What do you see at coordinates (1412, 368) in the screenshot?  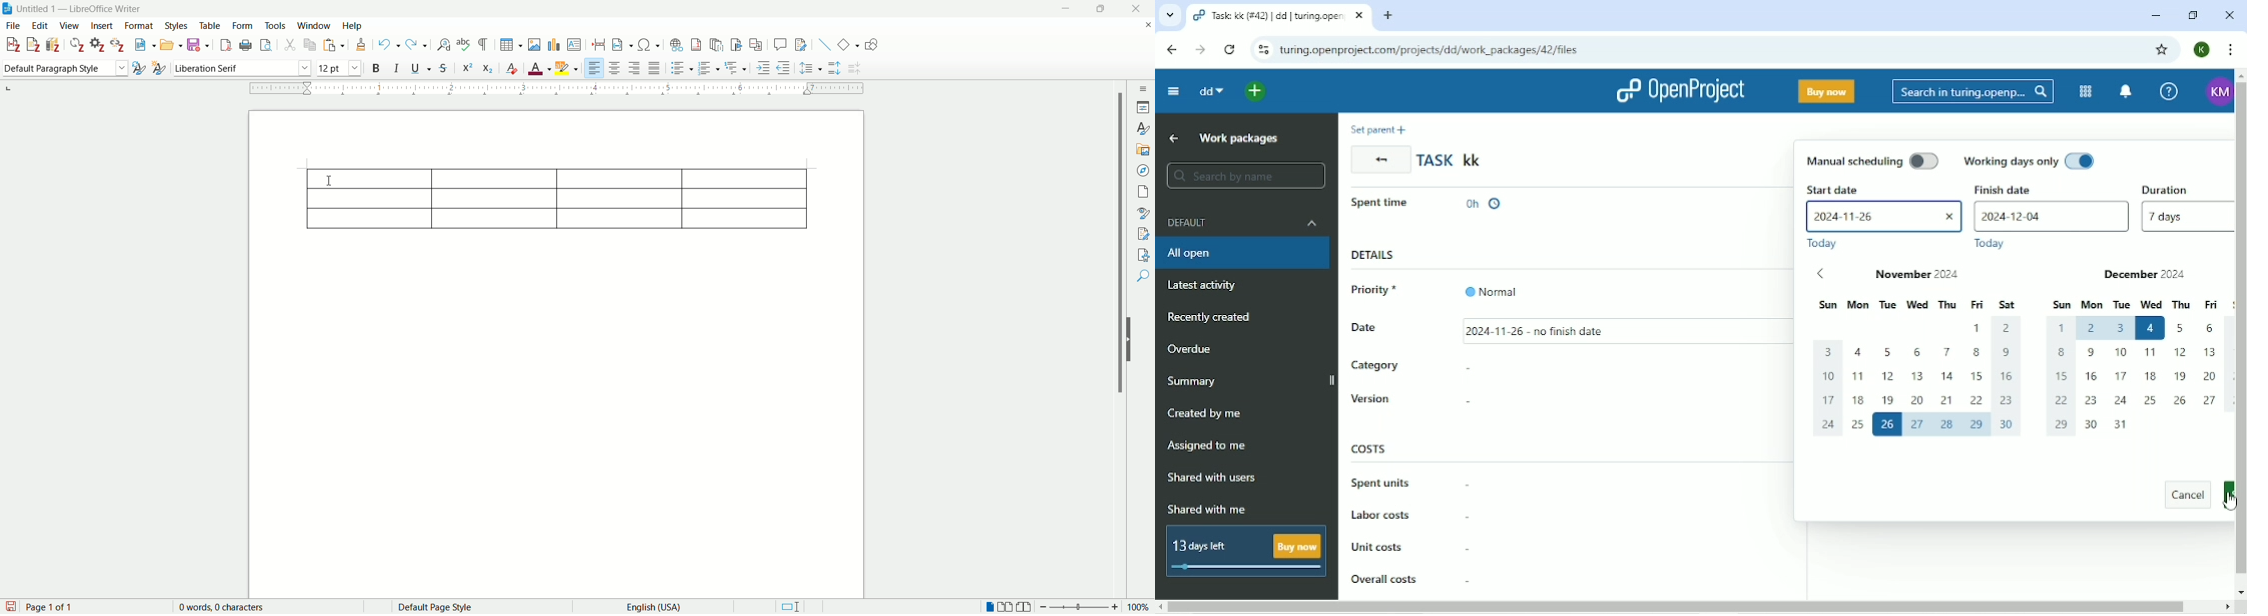 I see `Category` at bounding box center [1412, 368].